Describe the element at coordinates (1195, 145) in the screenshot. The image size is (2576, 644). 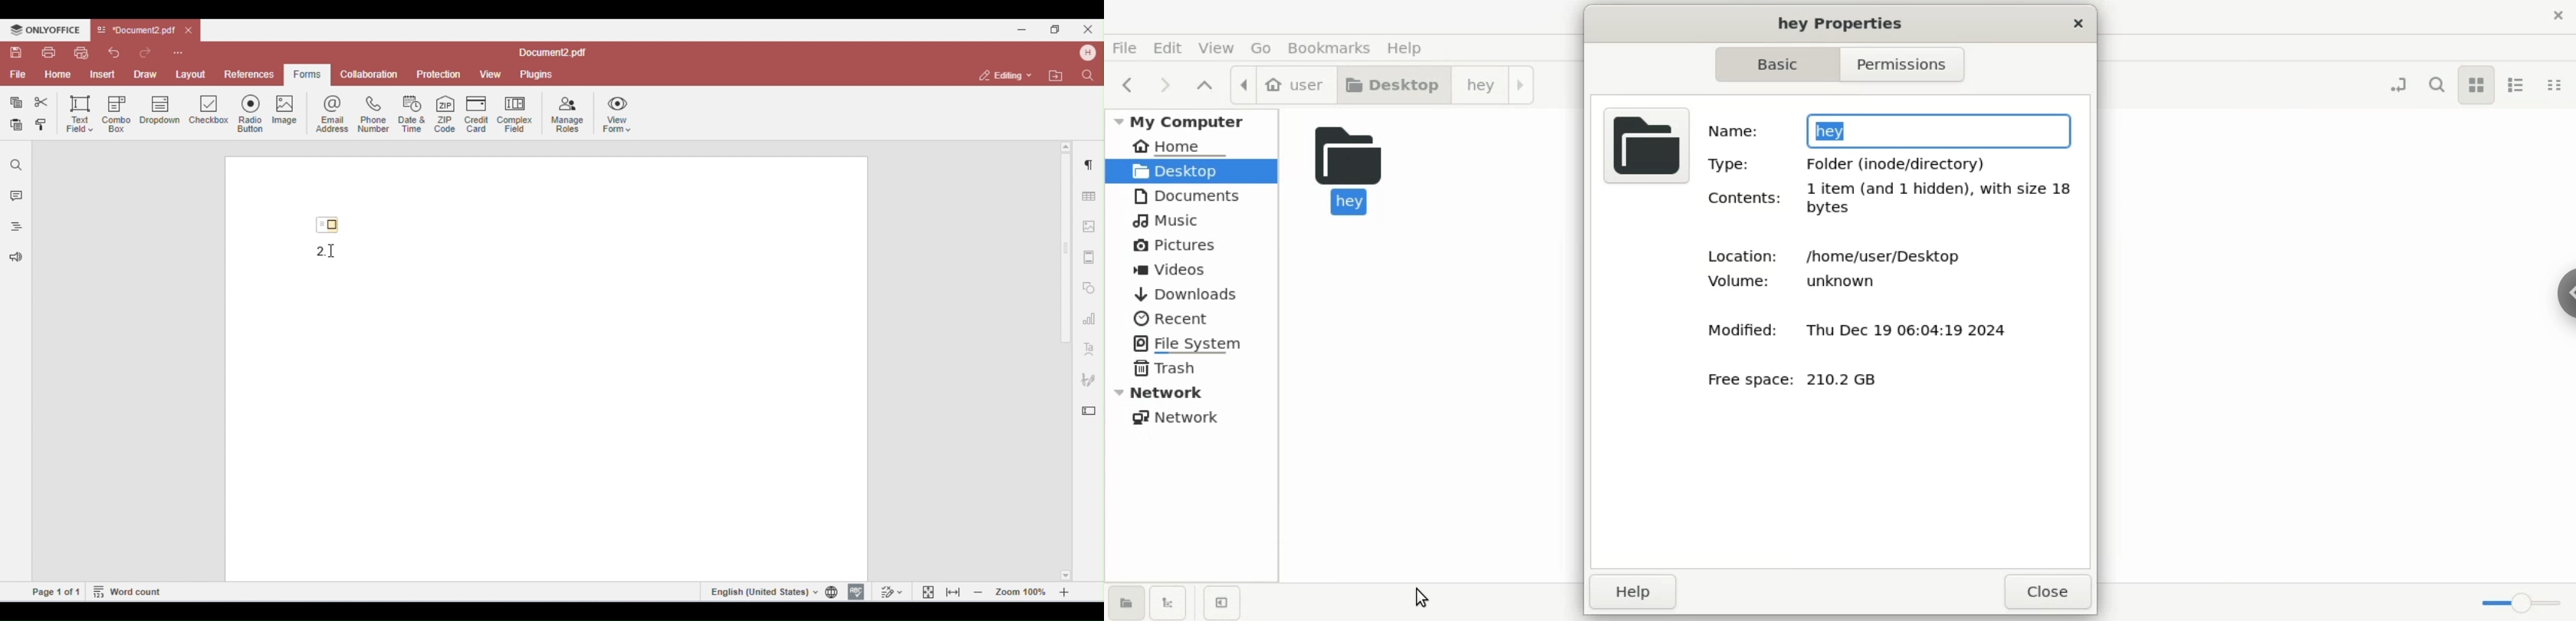
I see `home` at that location.